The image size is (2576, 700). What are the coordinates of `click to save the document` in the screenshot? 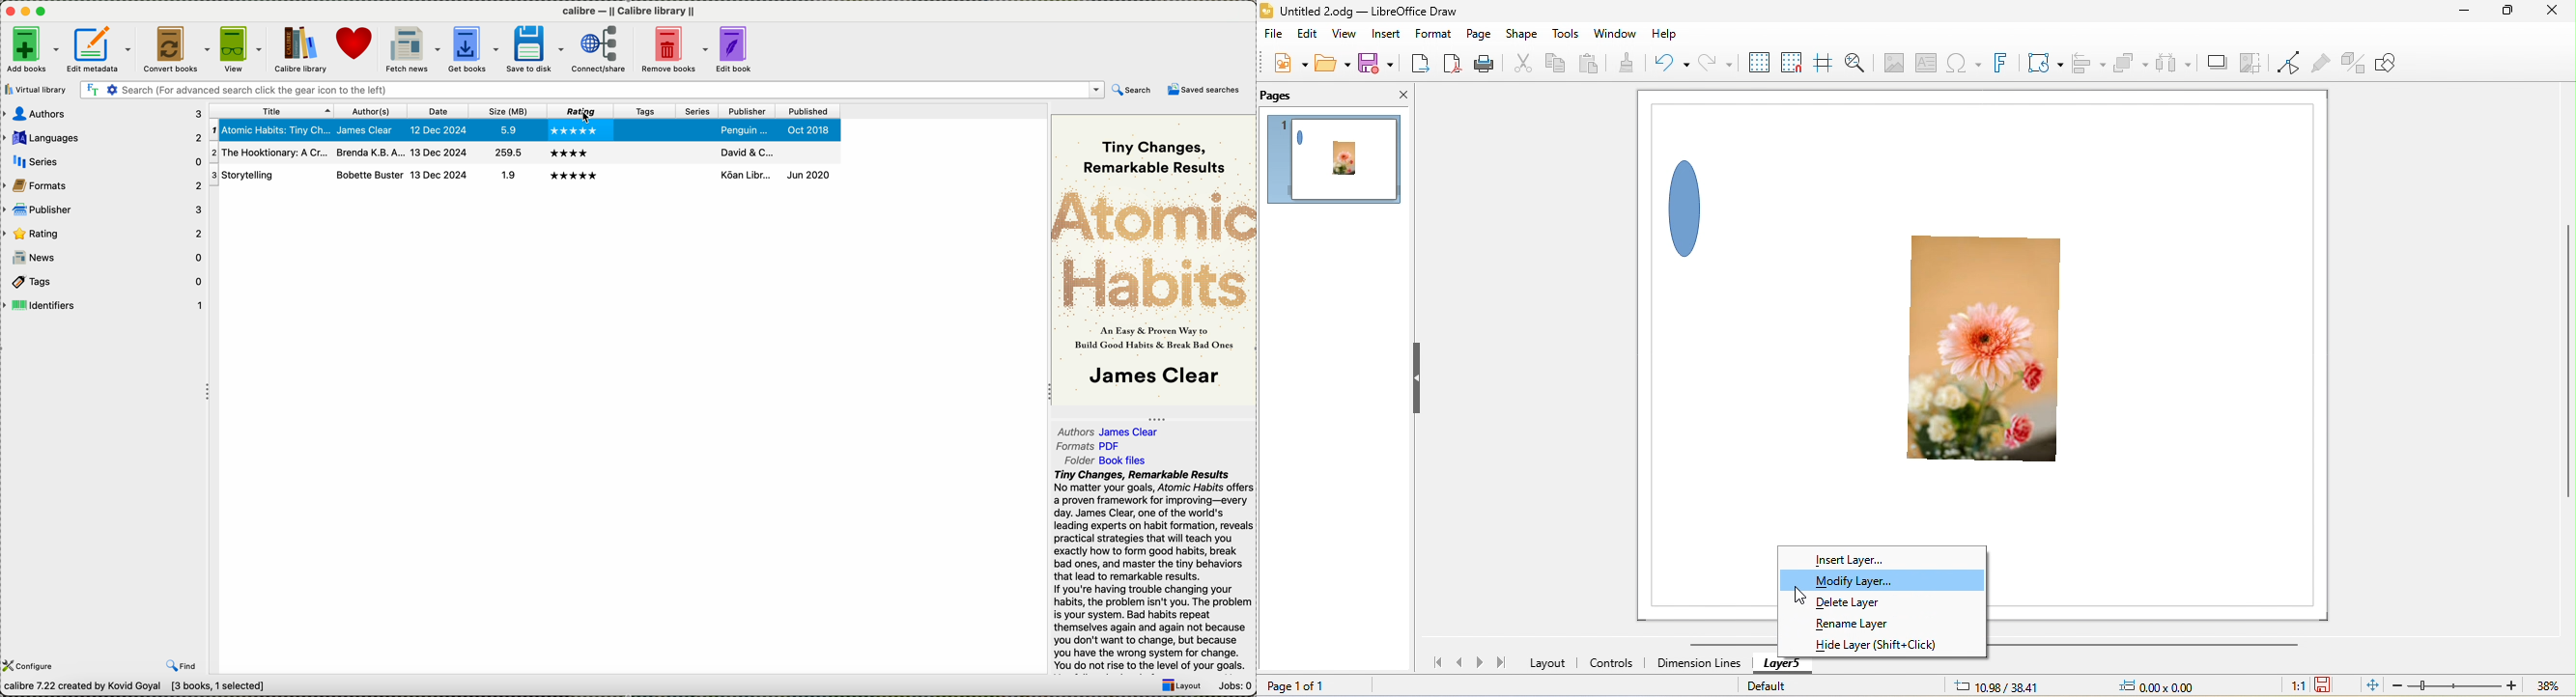 It's located at (2325, 685).